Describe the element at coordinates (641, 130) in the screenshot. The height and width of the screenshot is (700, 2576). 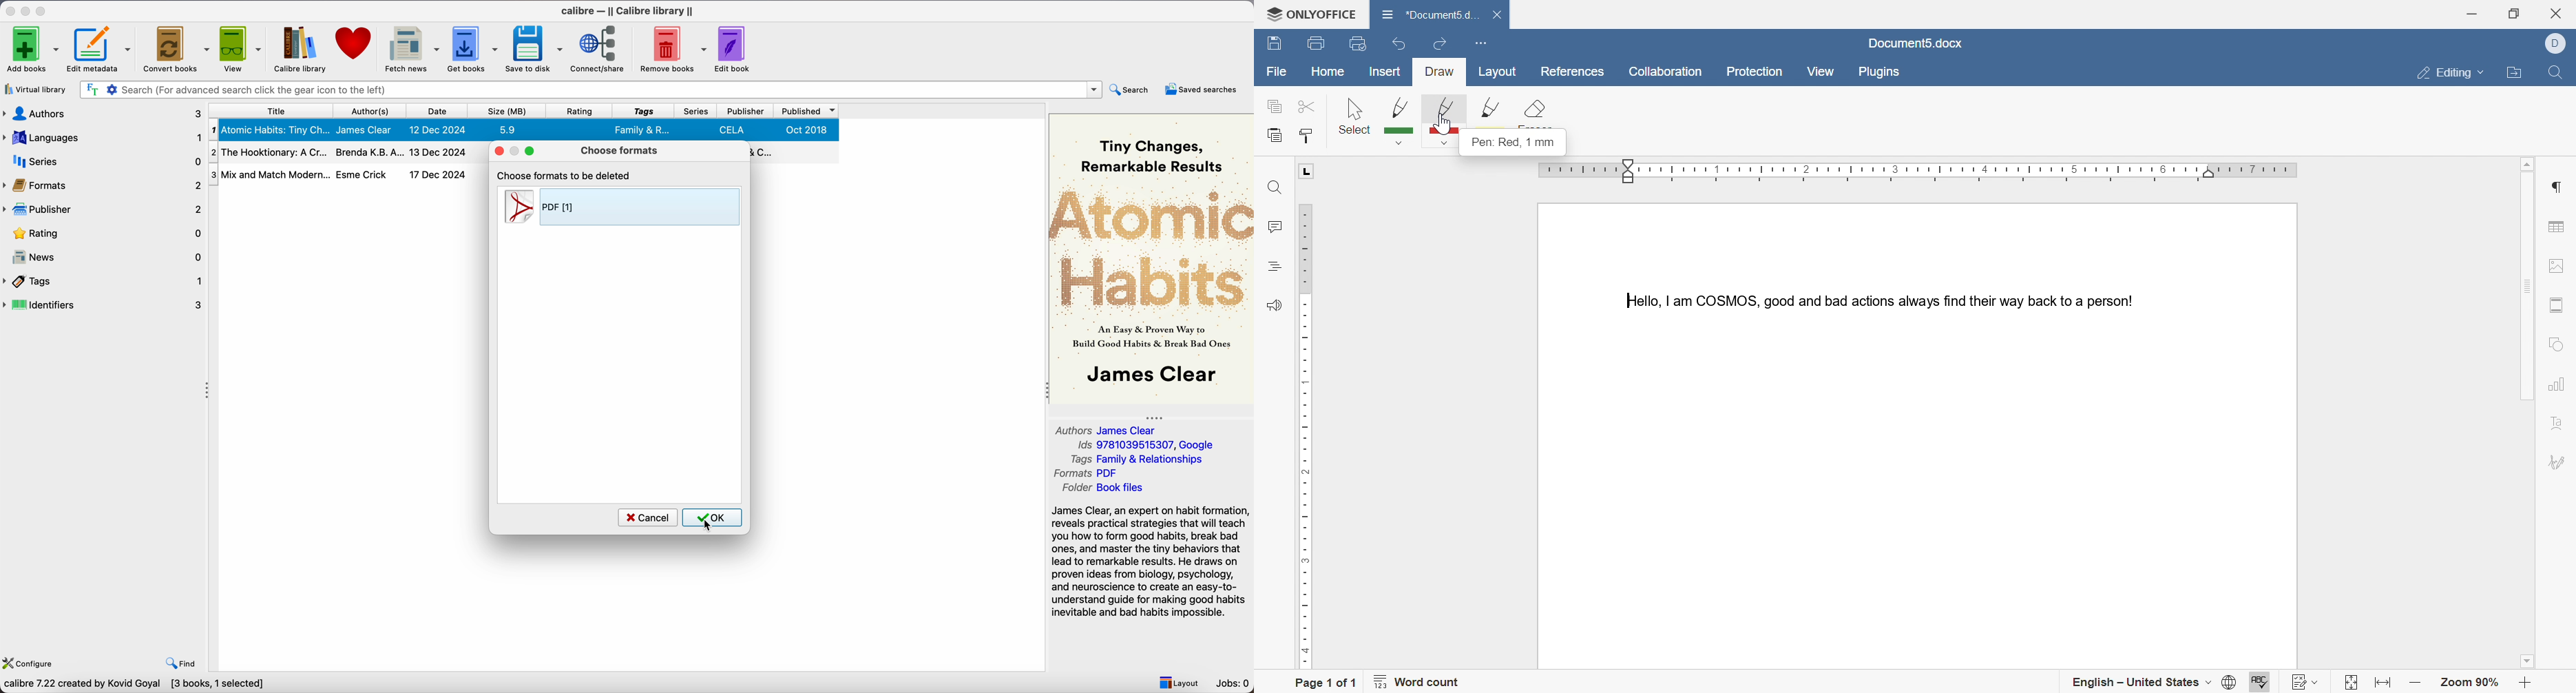
I see `Family & R..` at that location.